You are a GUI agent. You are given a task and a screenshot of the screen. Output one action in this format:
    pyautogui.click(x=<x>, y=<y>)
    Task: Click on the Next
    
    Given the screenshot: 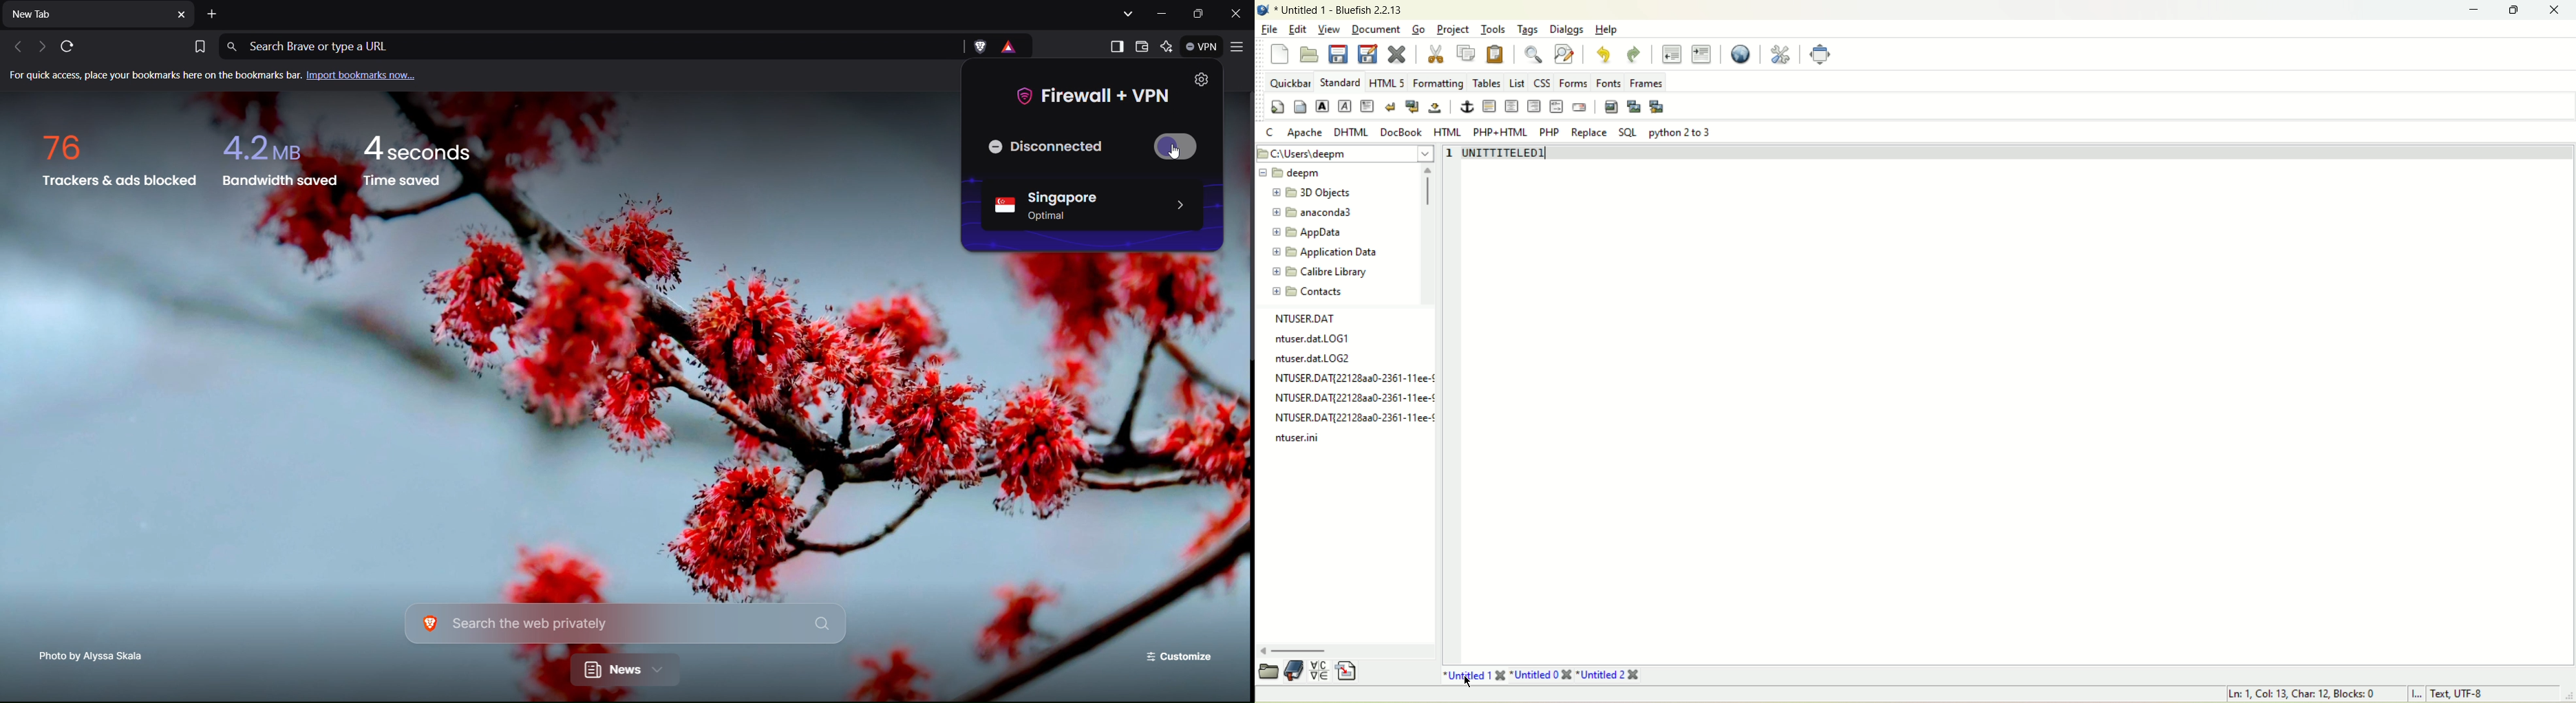 What is the action you would take?
    pyautogui.click(x=40, y=46)
    